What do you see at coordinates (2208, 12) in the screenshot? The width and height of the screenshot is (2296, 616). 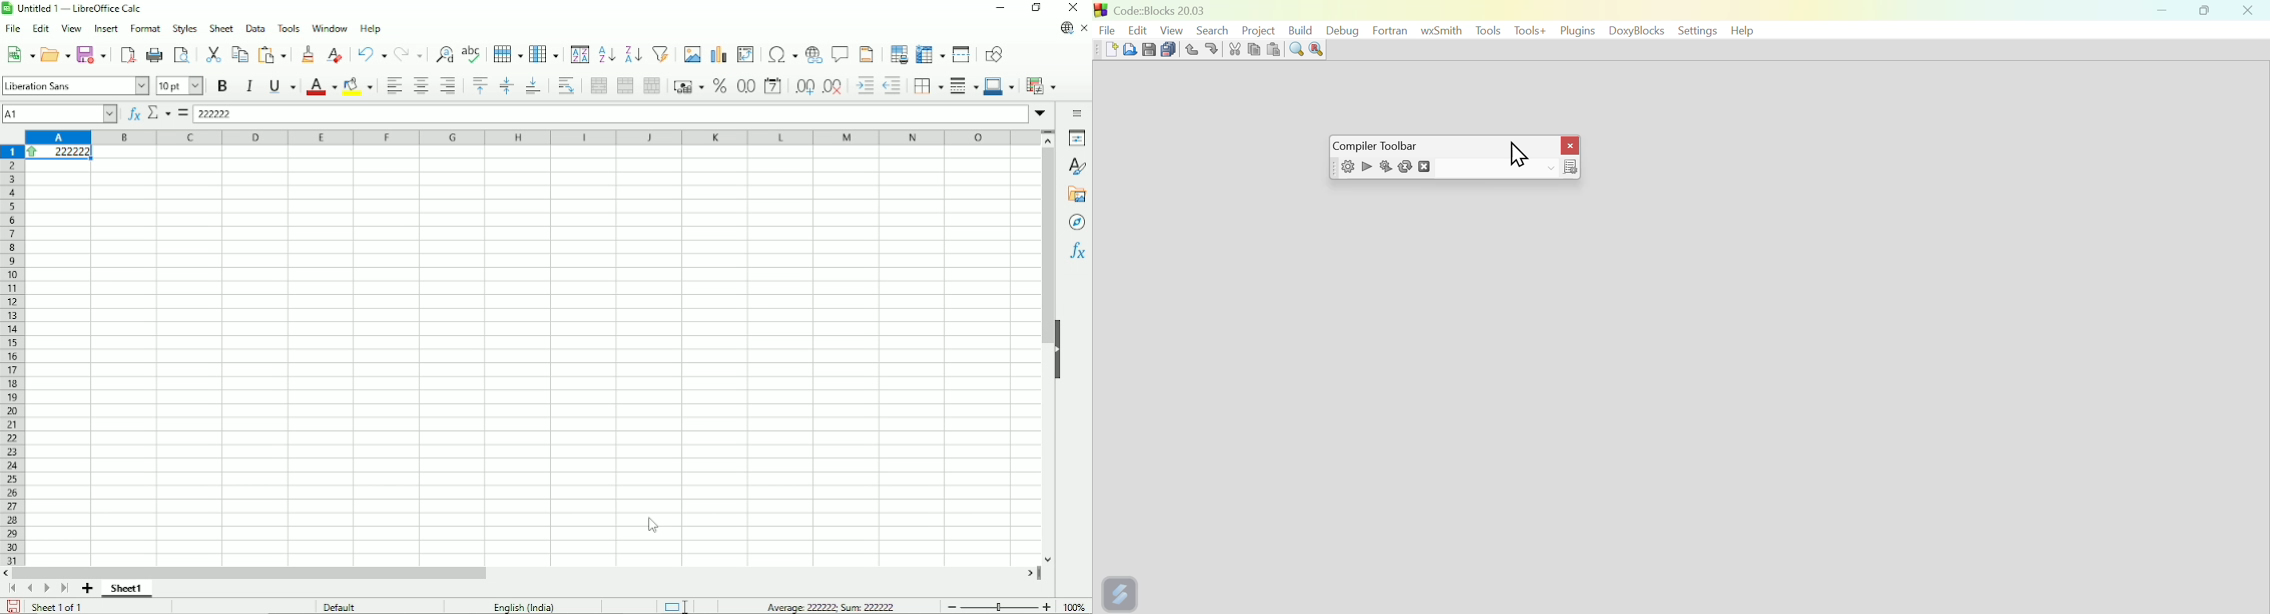 I see `maximise` at bounding box center [2208, 12].